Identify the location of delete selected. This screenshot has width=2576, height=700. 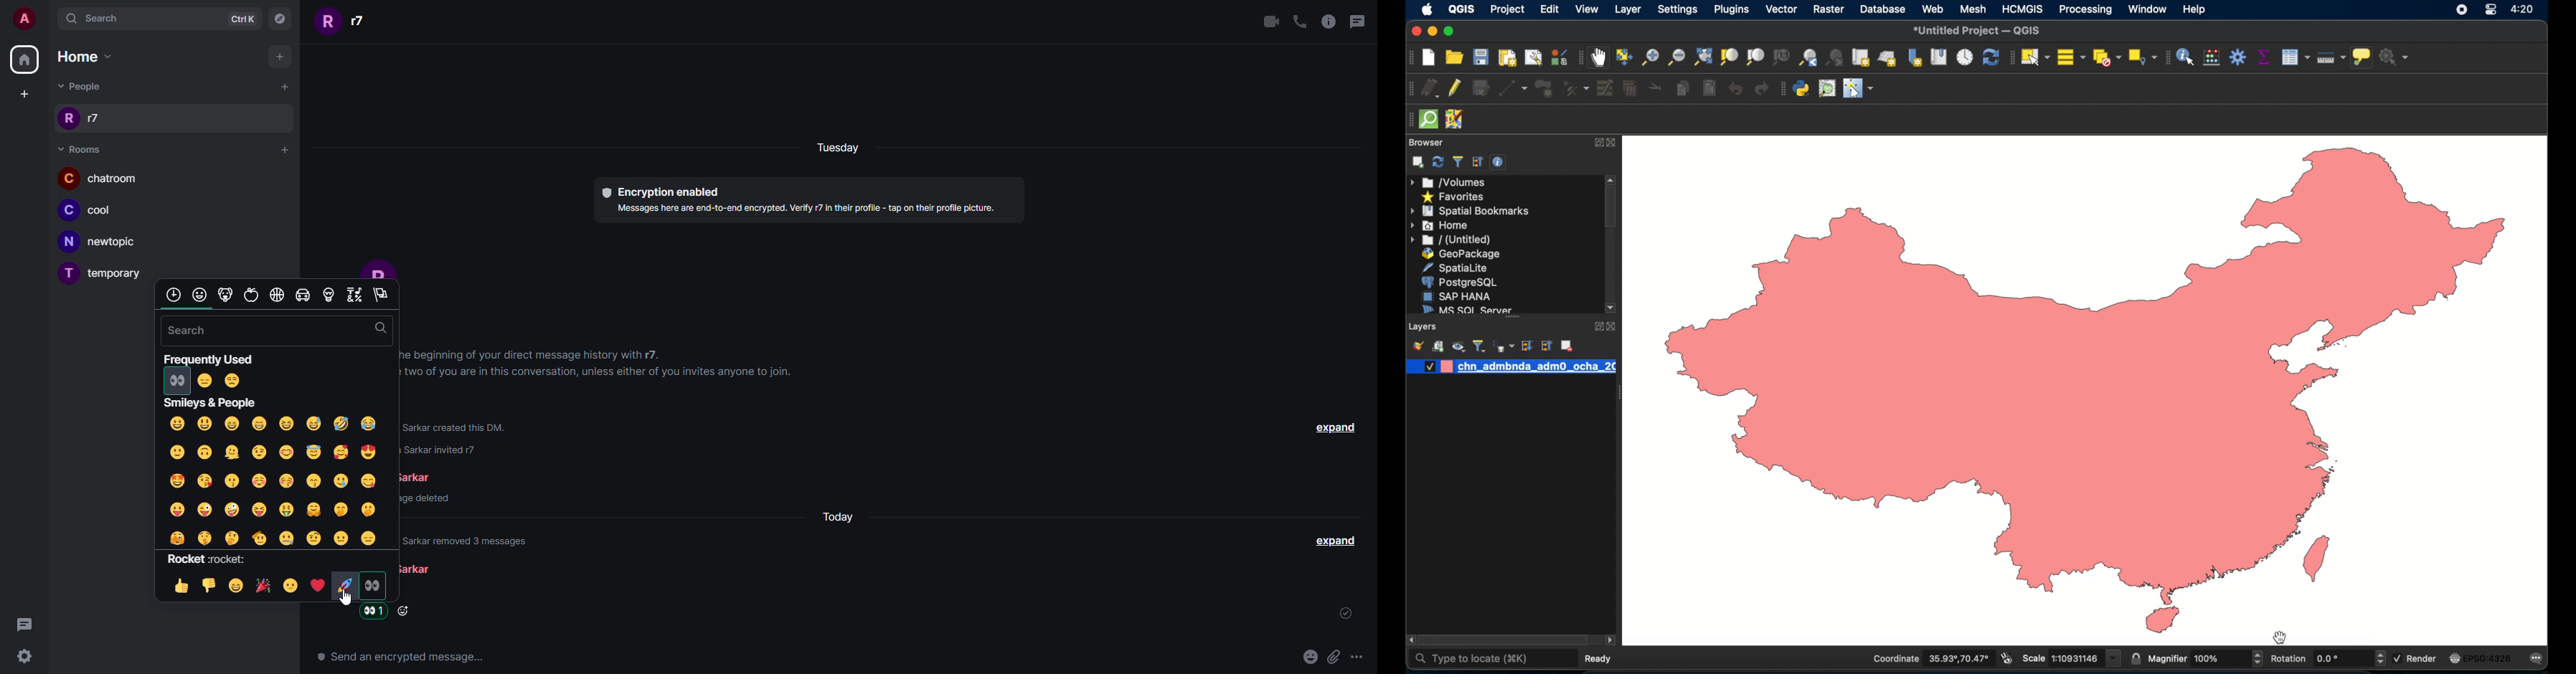
(1630, 88).